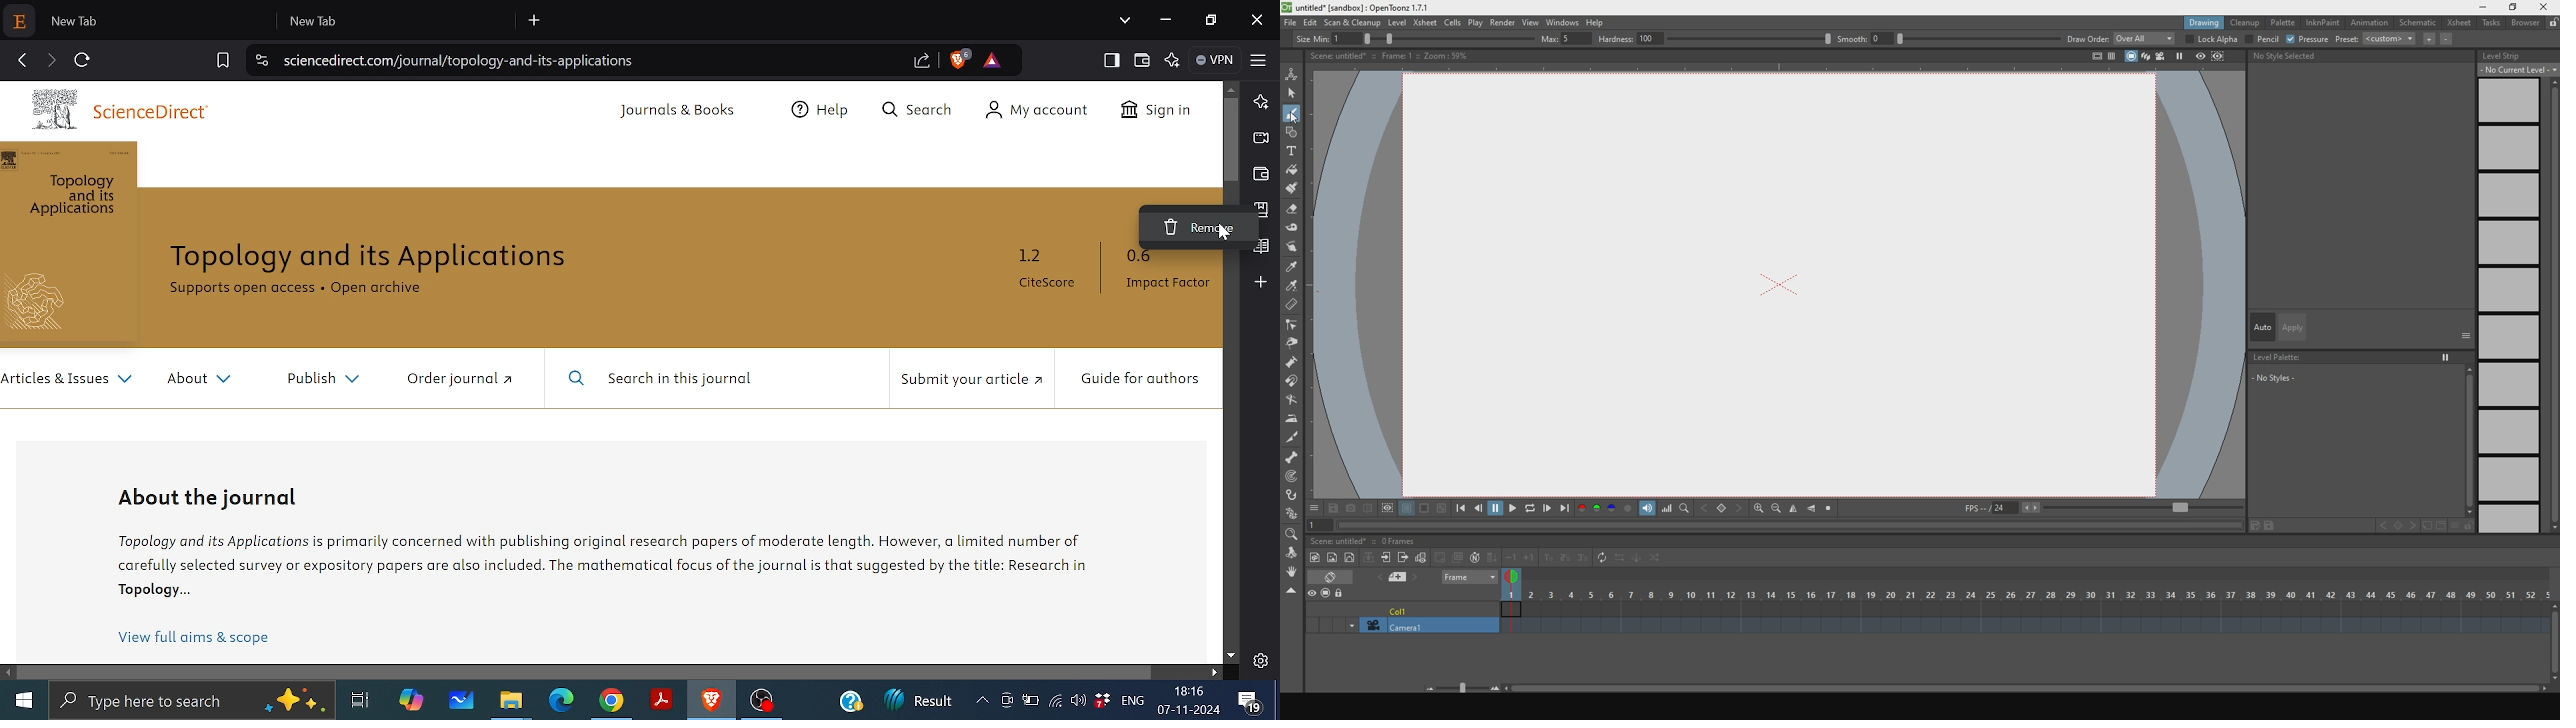 This screenshot has width=2576, height=728. Describe the element at coordinates (193, 640) in the screenshot. I see `View full aims and scope` at that location.